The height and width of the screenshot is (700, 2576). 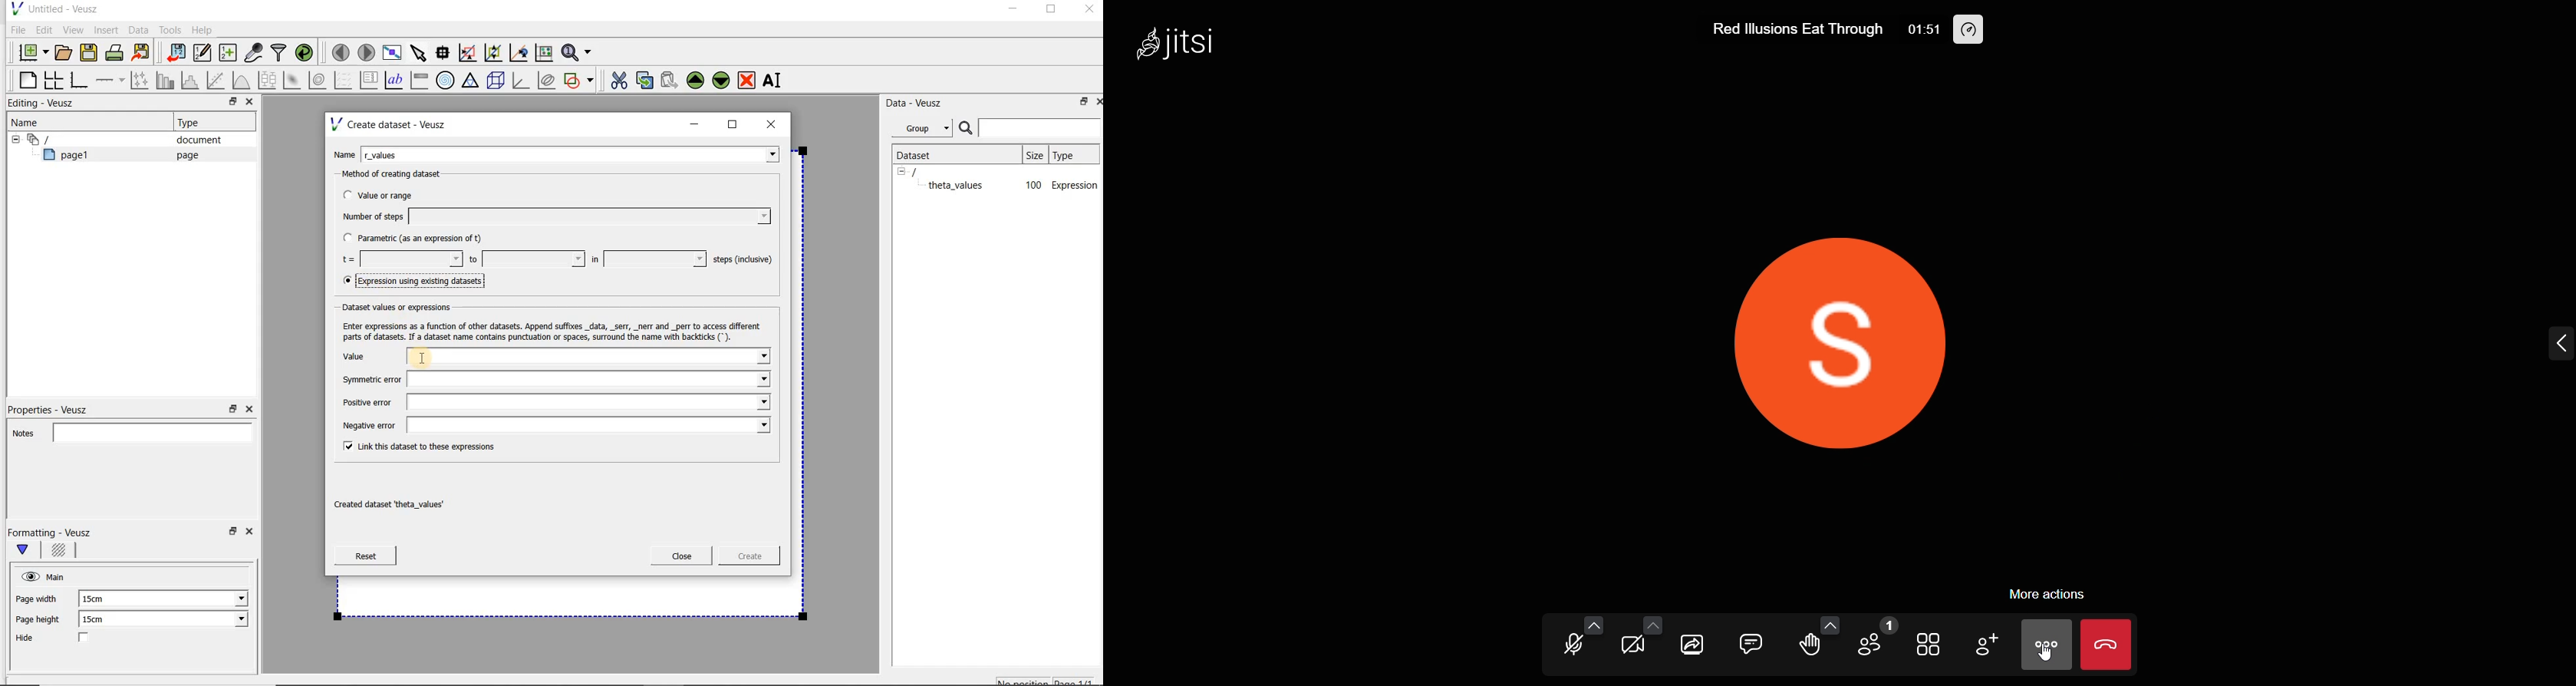 I want to click on invite people, so click(x=1984, y=645).